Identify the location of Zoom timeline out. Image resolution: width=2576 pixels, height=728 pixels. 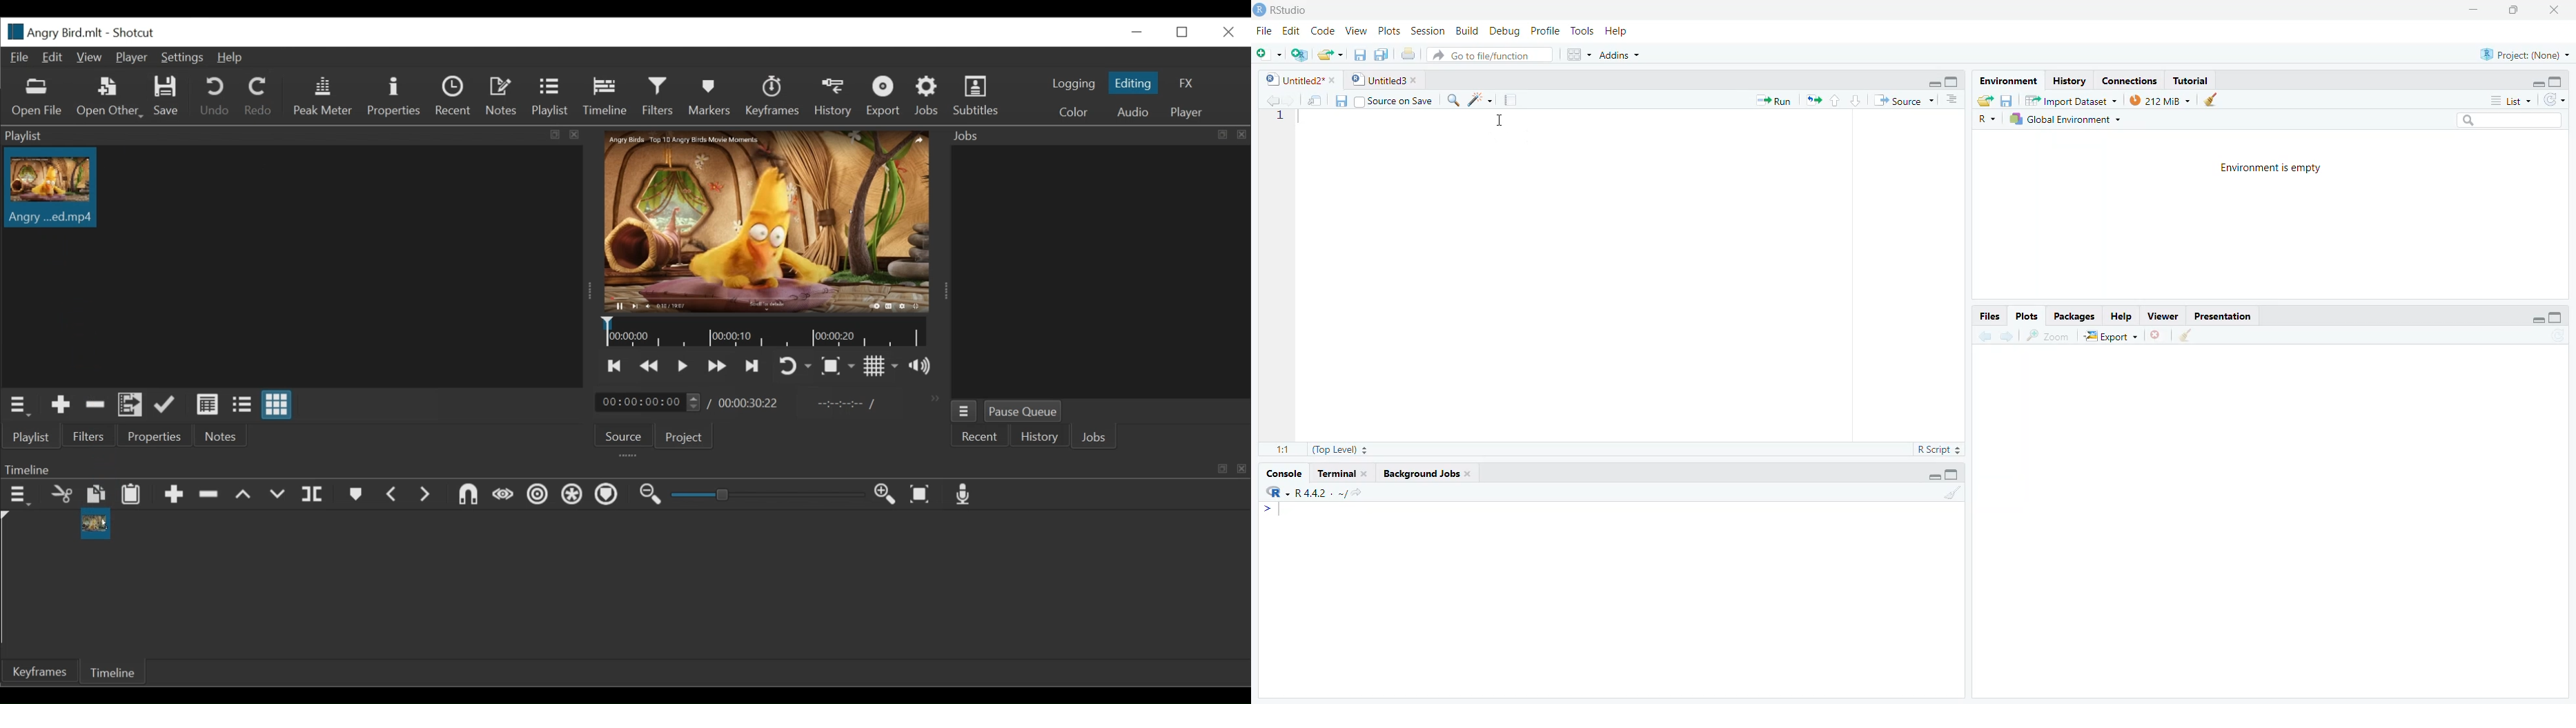
(651, 496).